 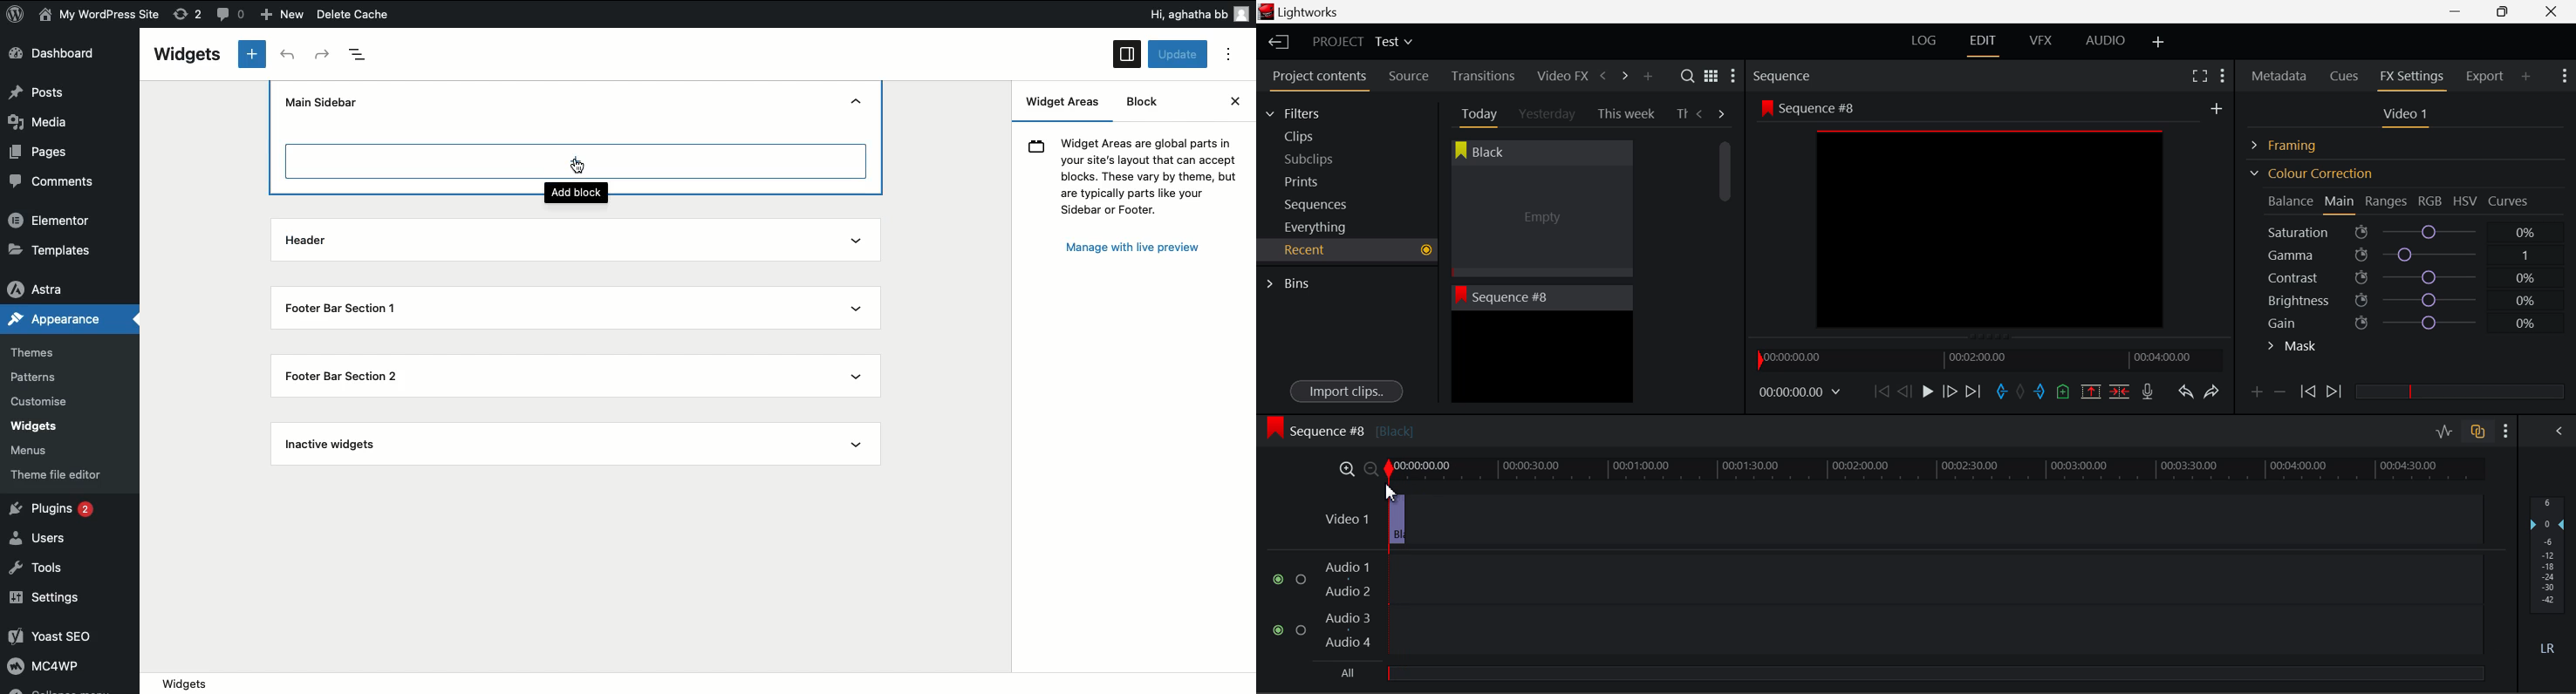 What do you see at coordinates (51, 218) in the screenshot?
I see `Elementor` at bounding box center [51, 218].